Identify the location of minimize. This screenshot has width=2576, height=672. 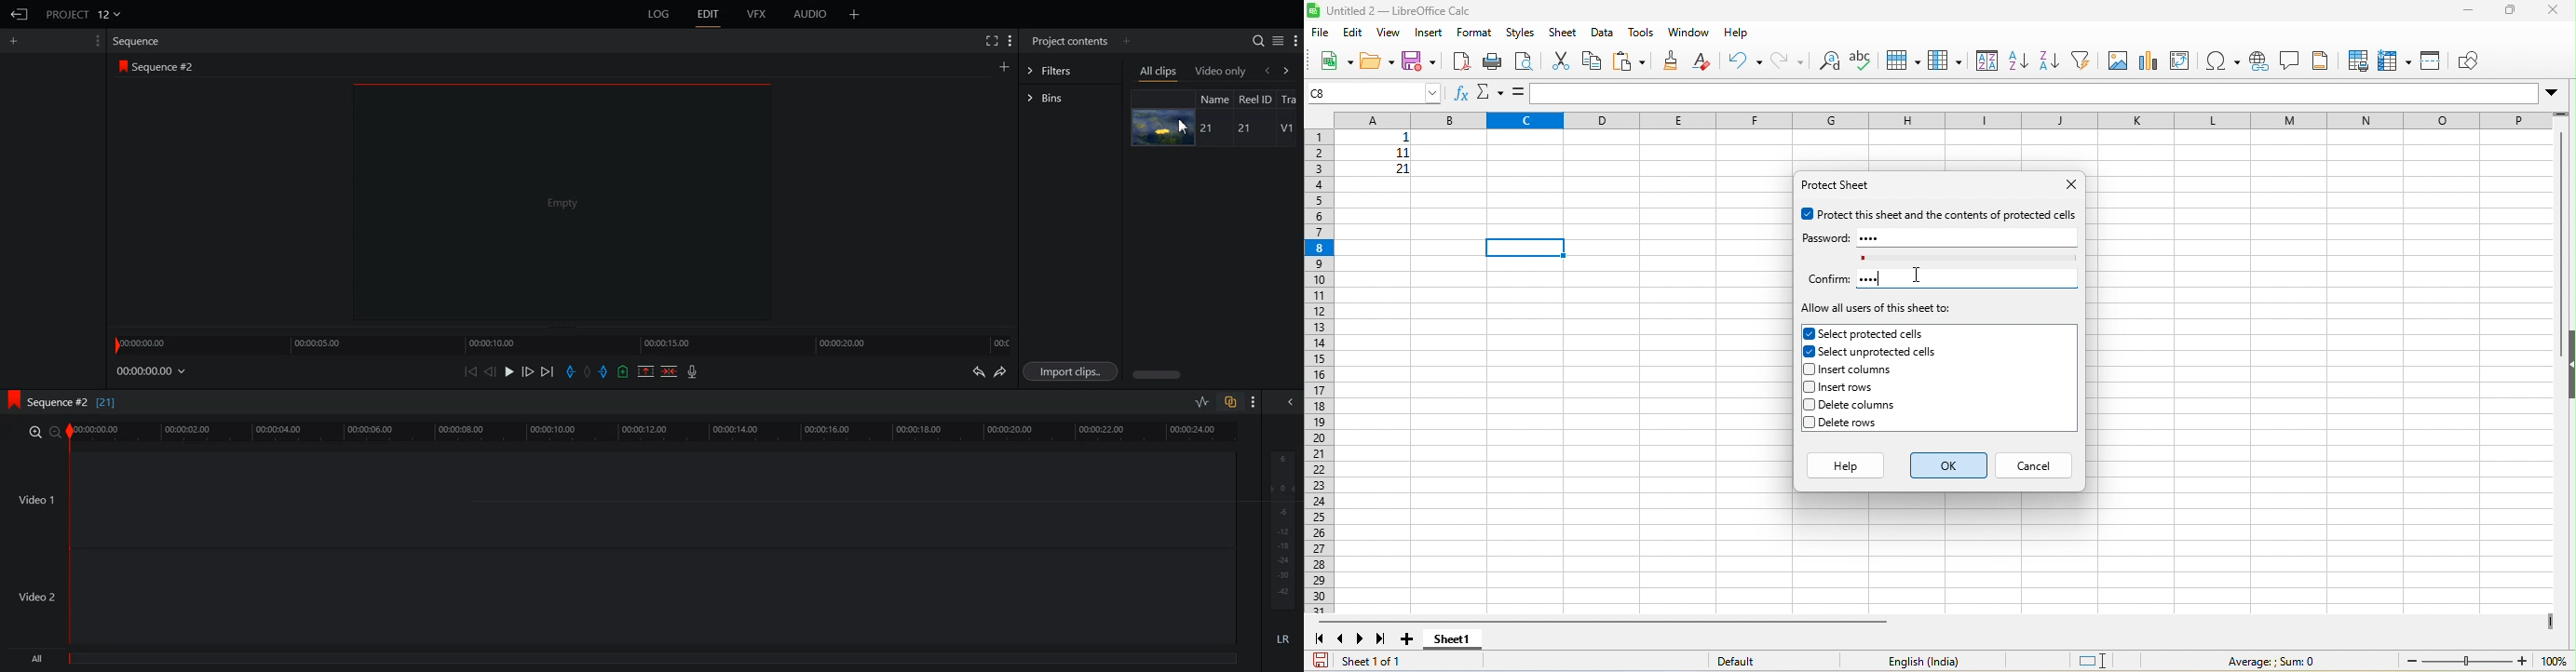
(2471, 11).